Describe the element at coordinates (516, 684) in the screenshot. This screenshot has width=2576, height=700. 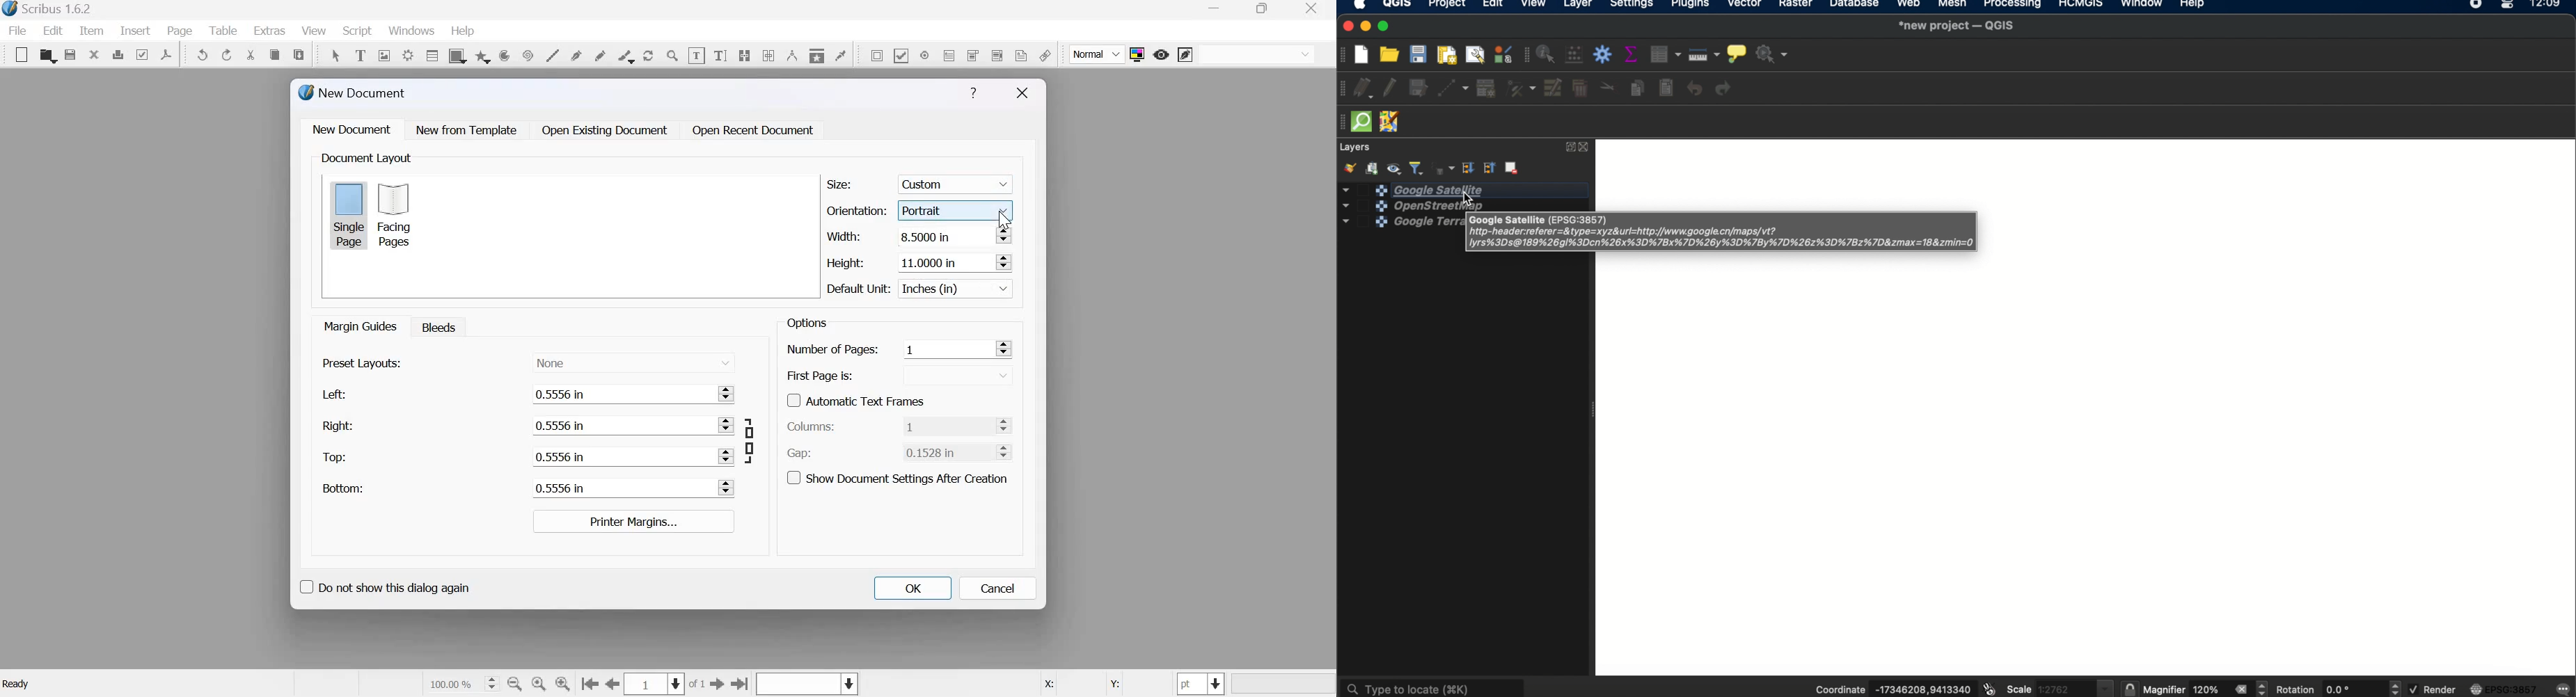
I see `zoom out by the stepping values in tool preferences` at that location.